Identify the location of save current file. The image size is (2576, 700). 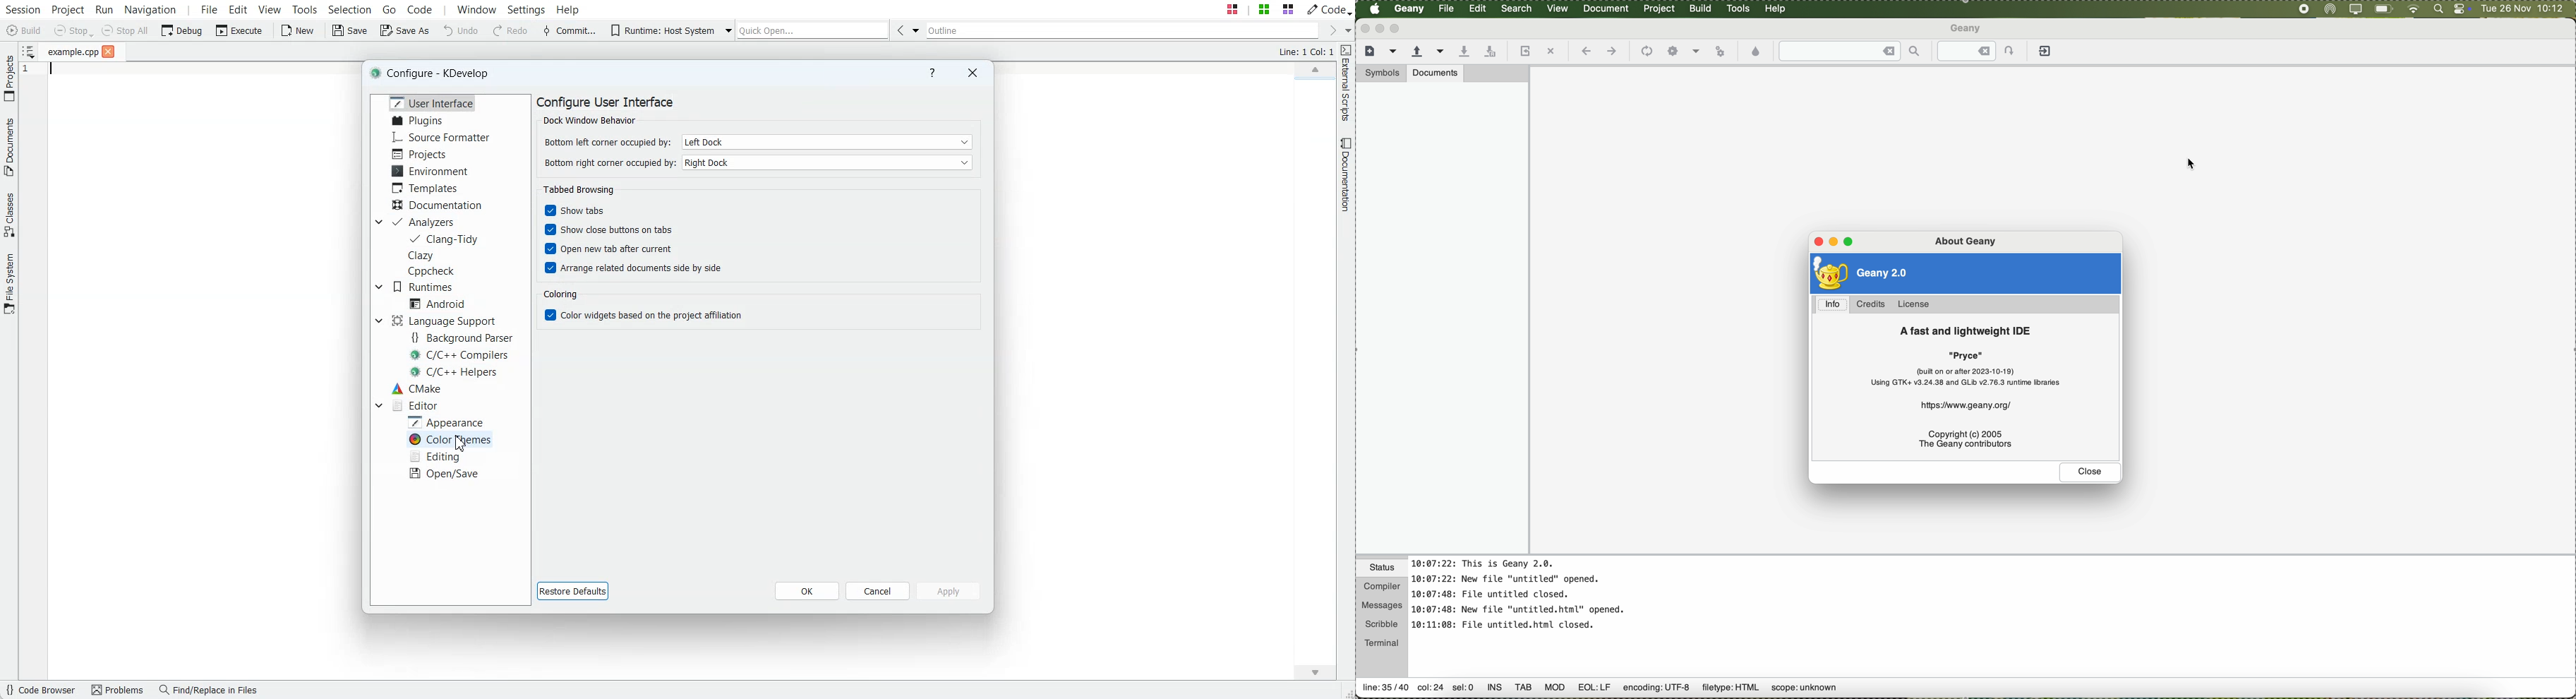
(1462, 51).